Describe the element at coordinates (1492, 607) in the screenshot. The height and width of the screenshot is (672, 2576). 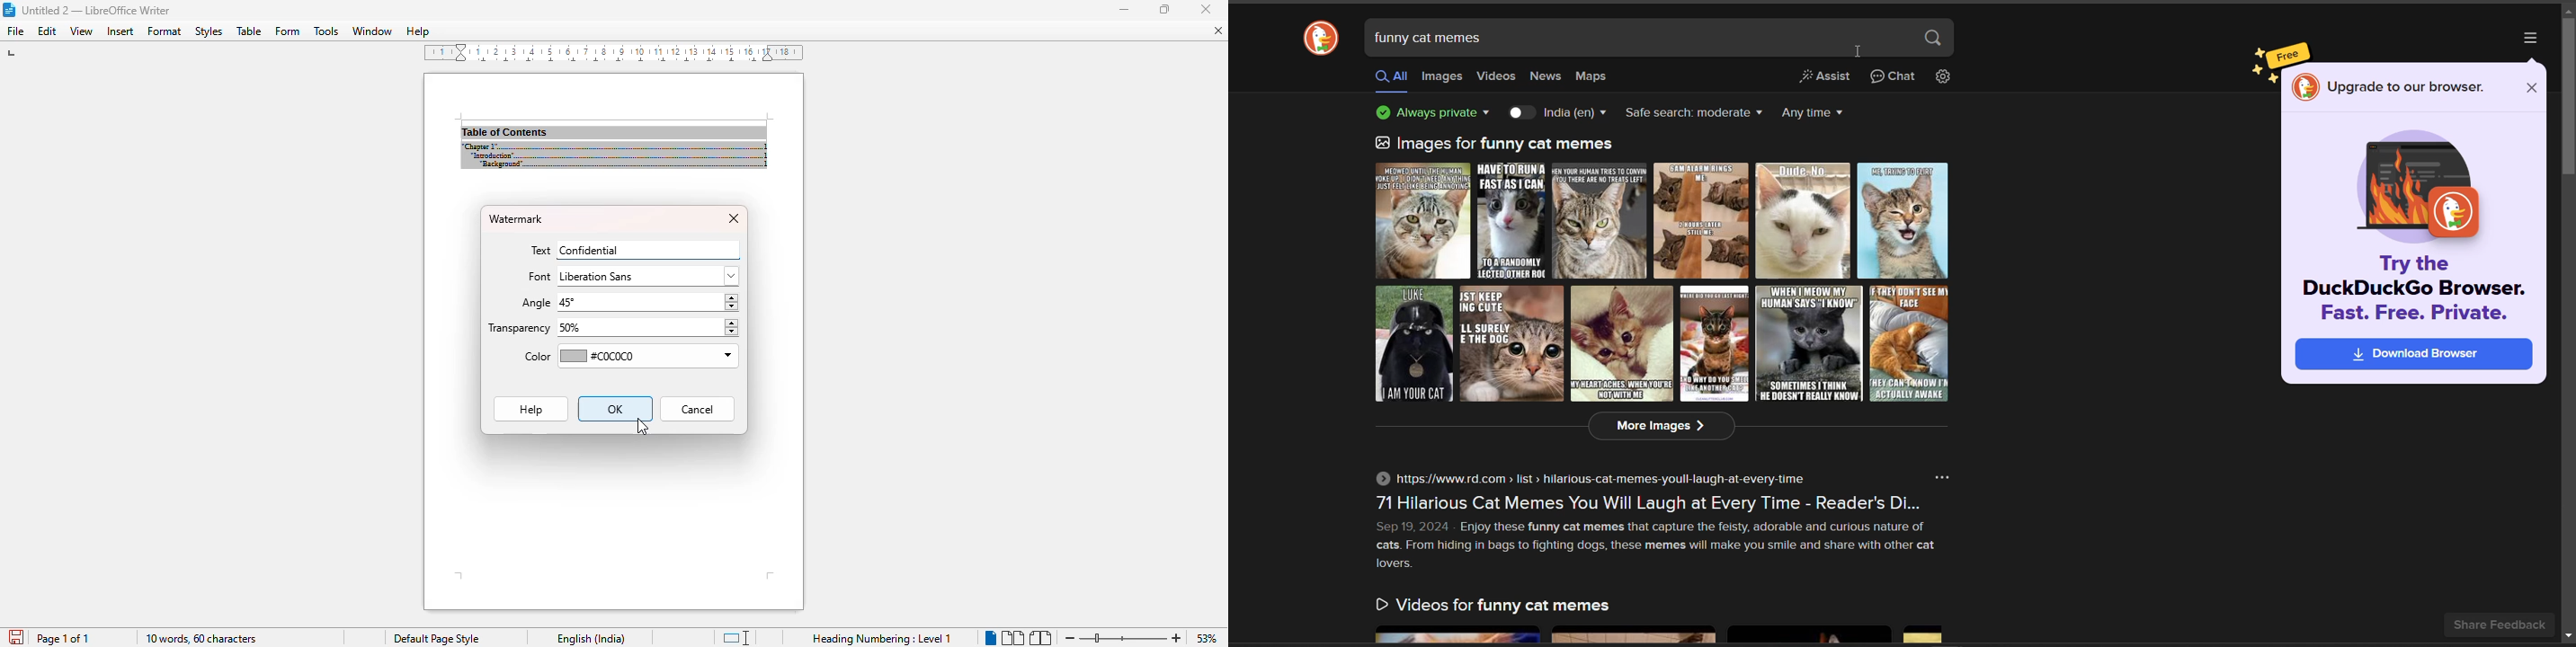
I see `Videos for funny cat memes` at that location.